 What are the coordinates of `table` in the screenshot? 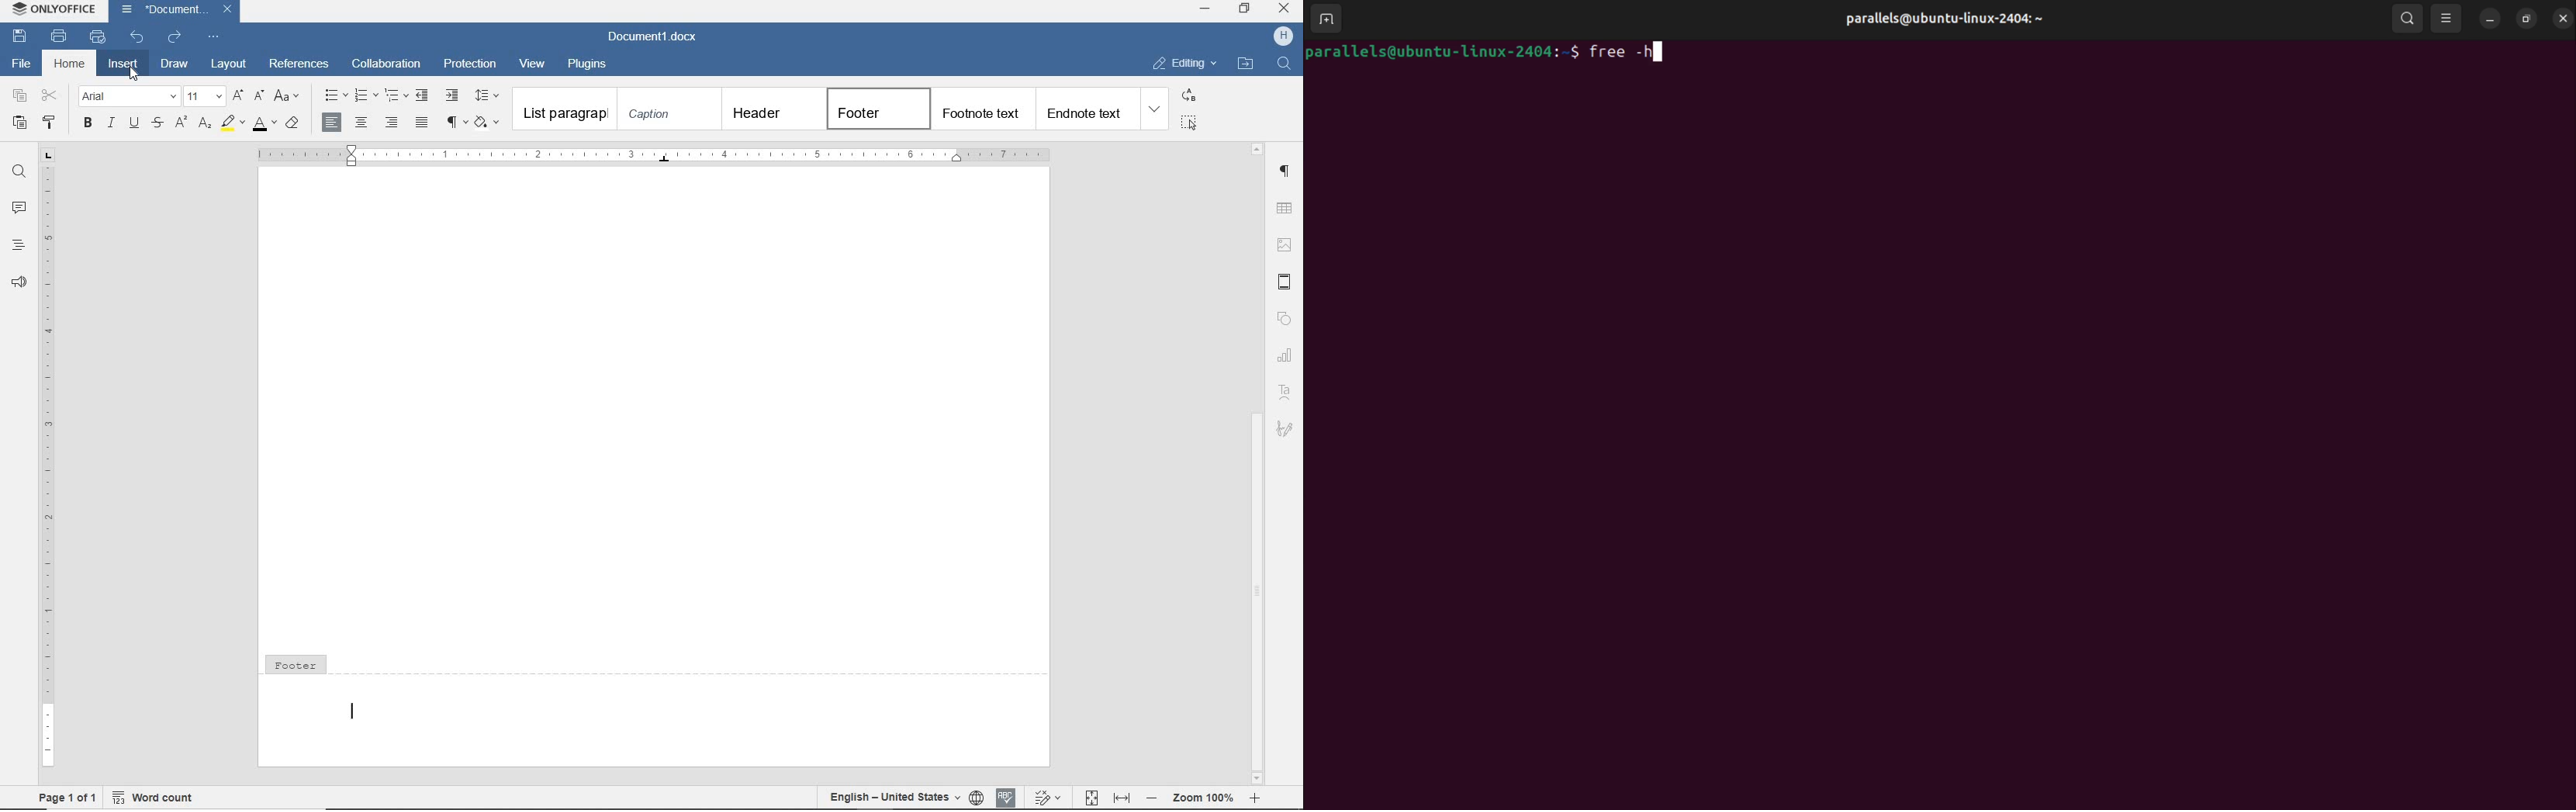 It's located at (1285, 207).